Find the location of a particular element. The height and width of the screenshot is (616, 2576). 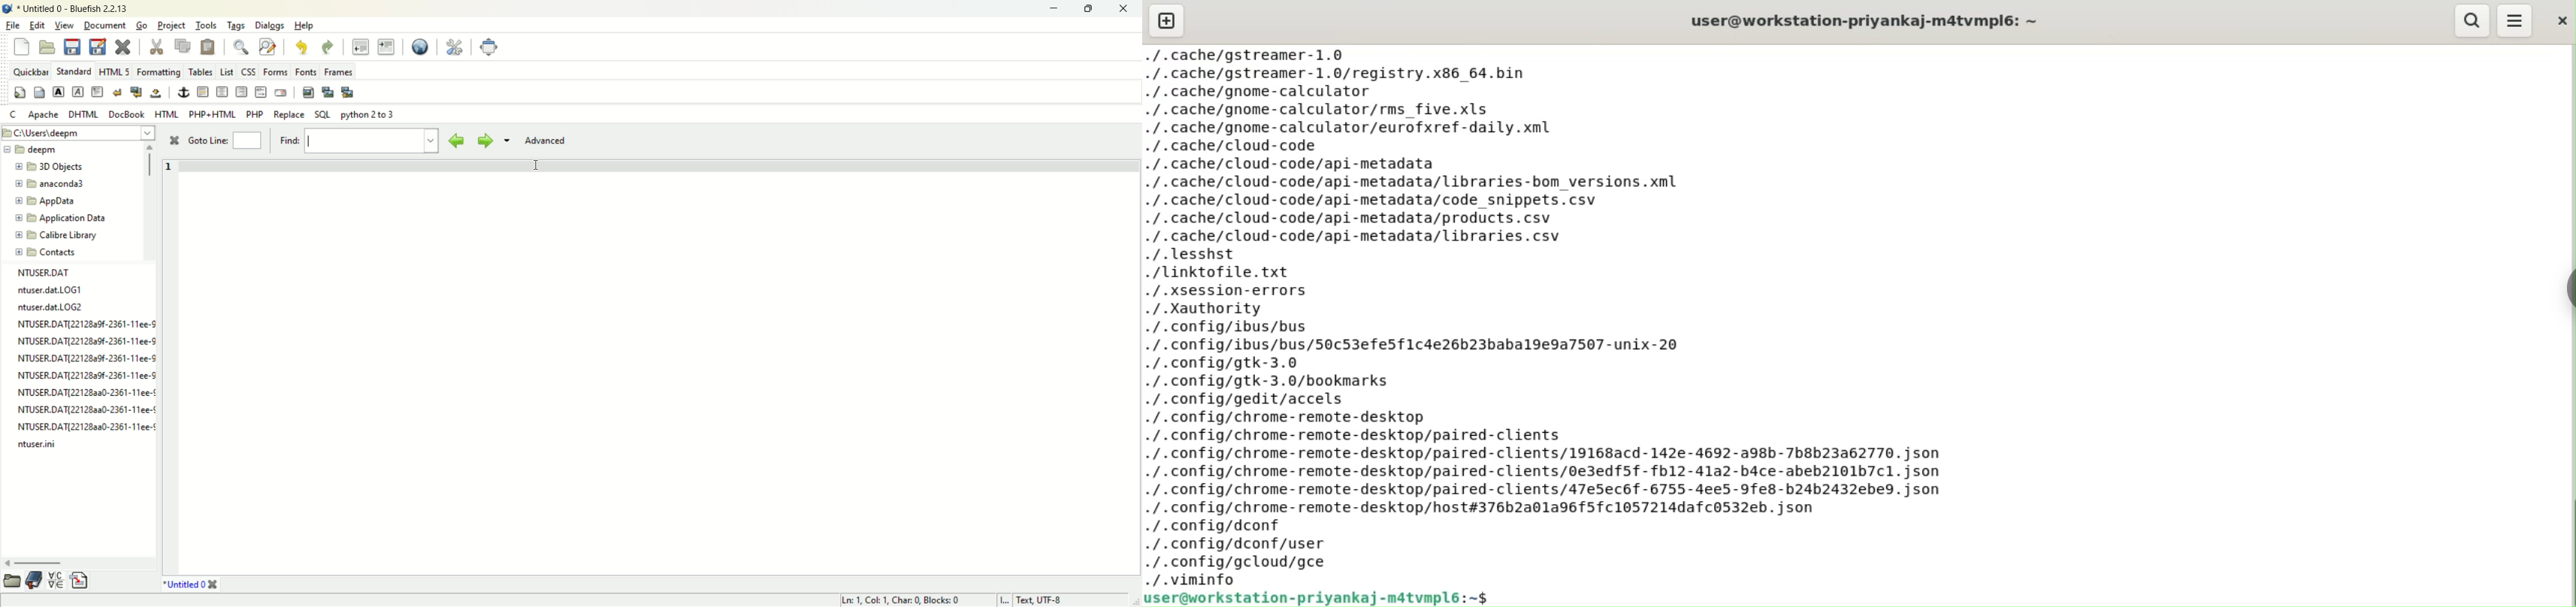

paste is located at coordinates (208, 46).